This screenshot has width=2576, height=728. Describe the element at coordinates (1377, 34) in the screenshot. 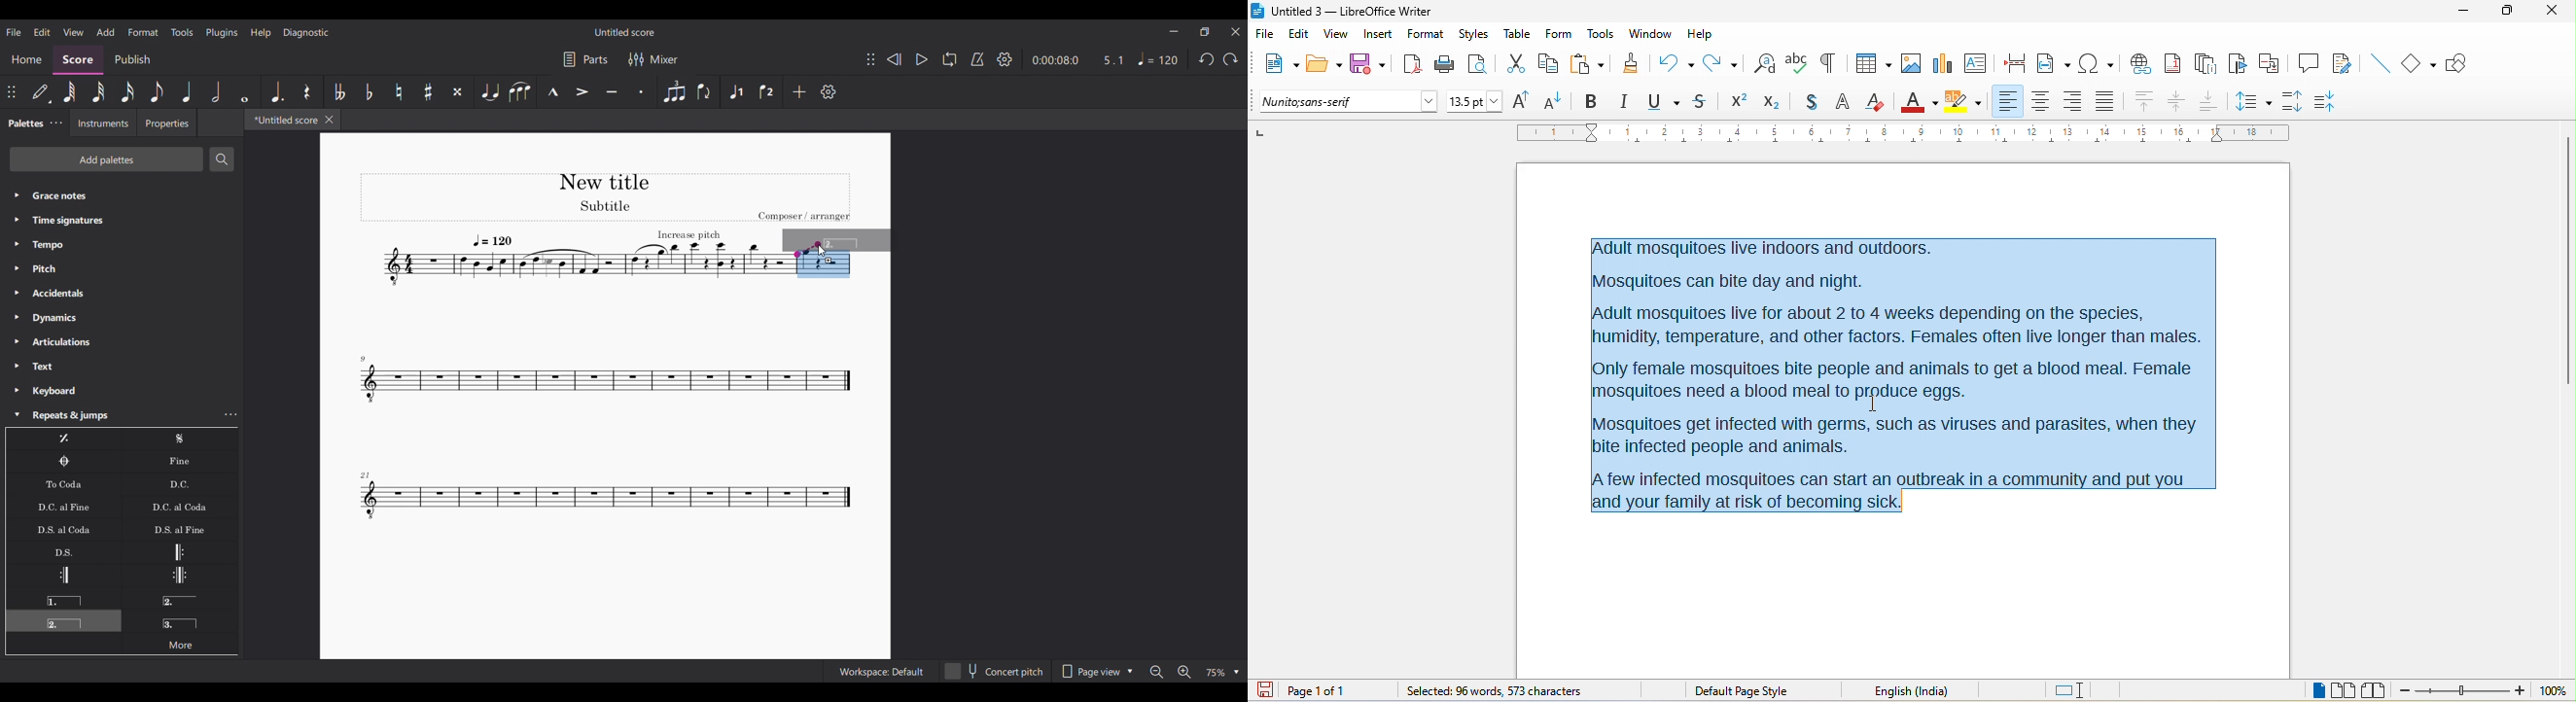

I see `insert` at that location.